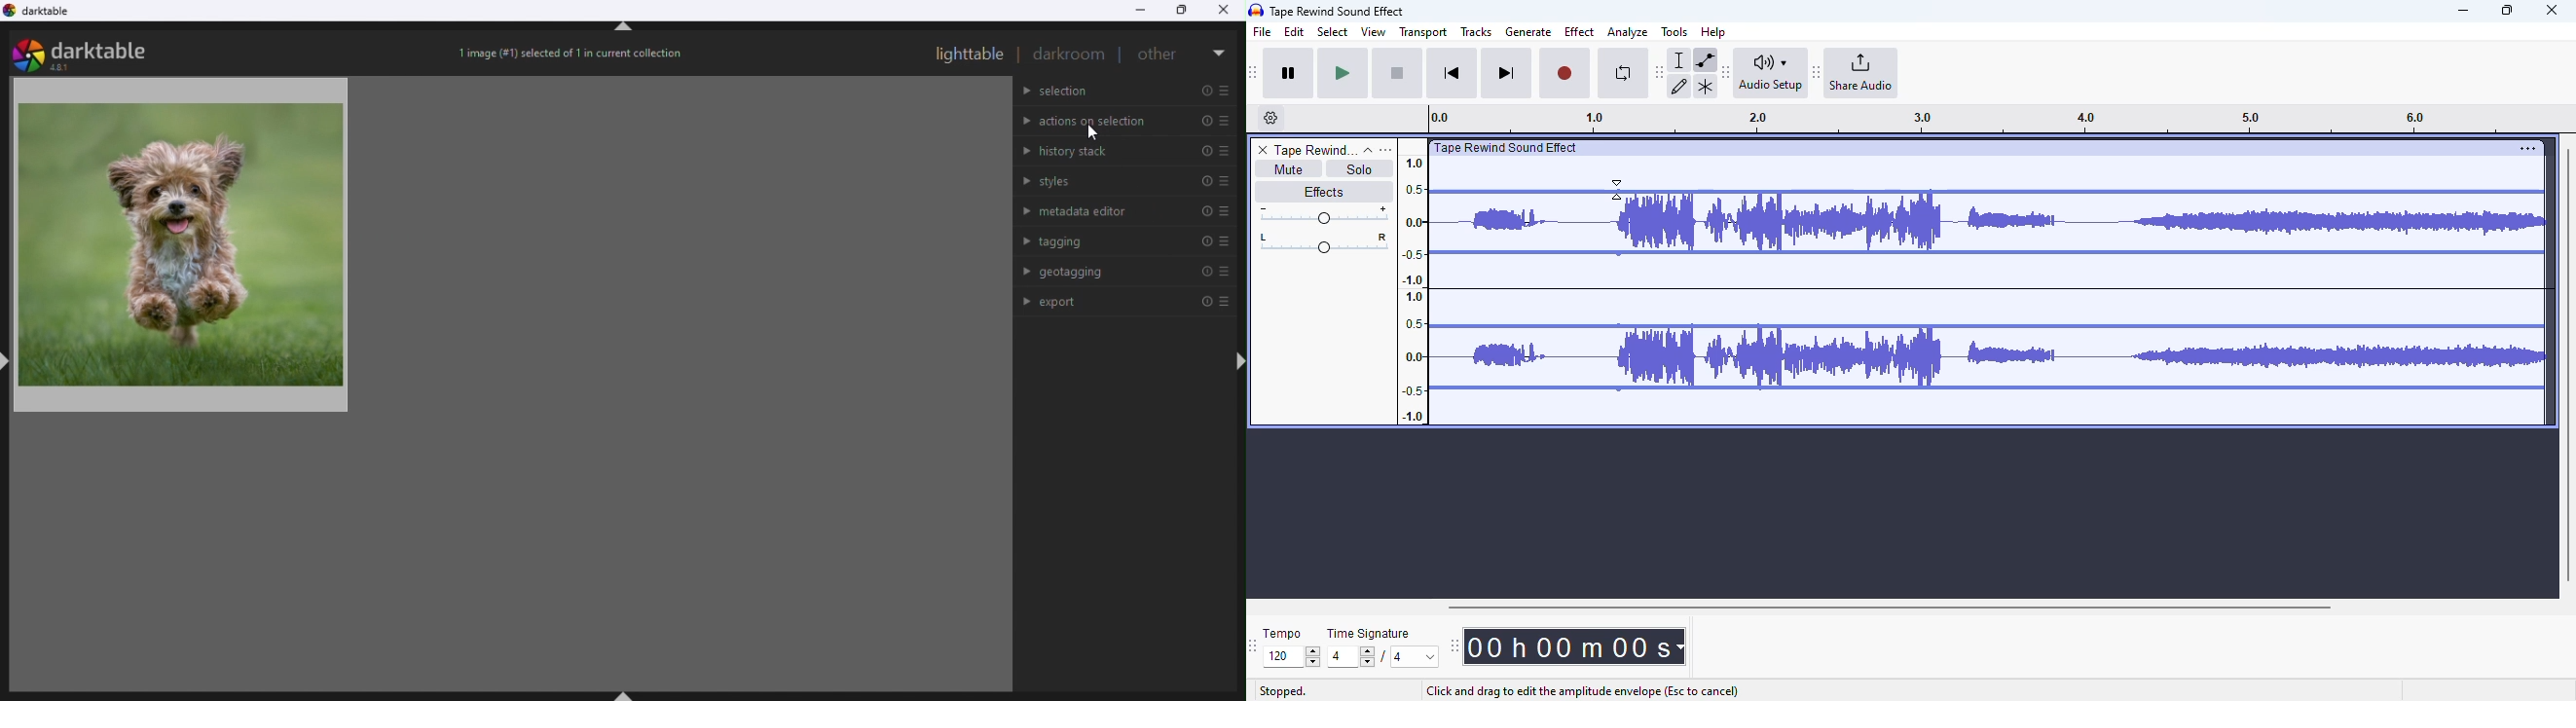 The image size is (2576, 728). What do you see at coordinates (1256, 11) in the screenshot?
I see `Audacity logo` at bounding box center [1256, 11].